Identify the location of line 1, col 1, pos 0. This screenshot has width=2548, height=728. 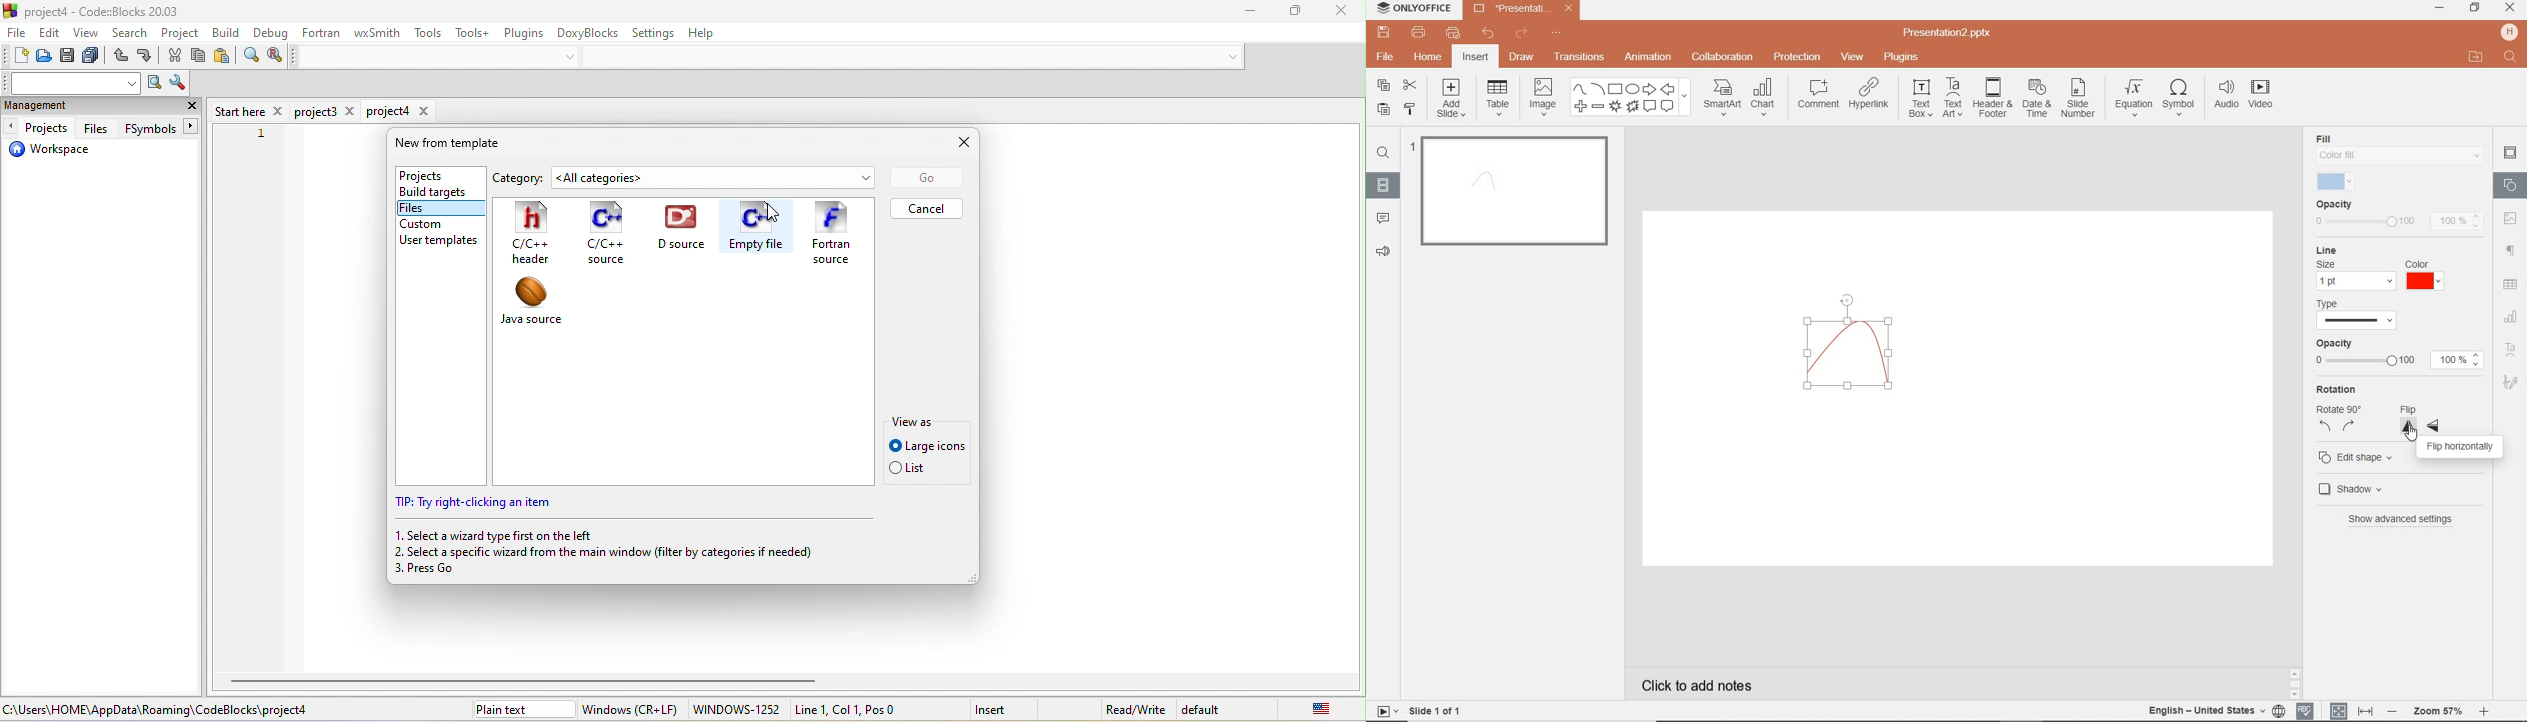
(869, 709).